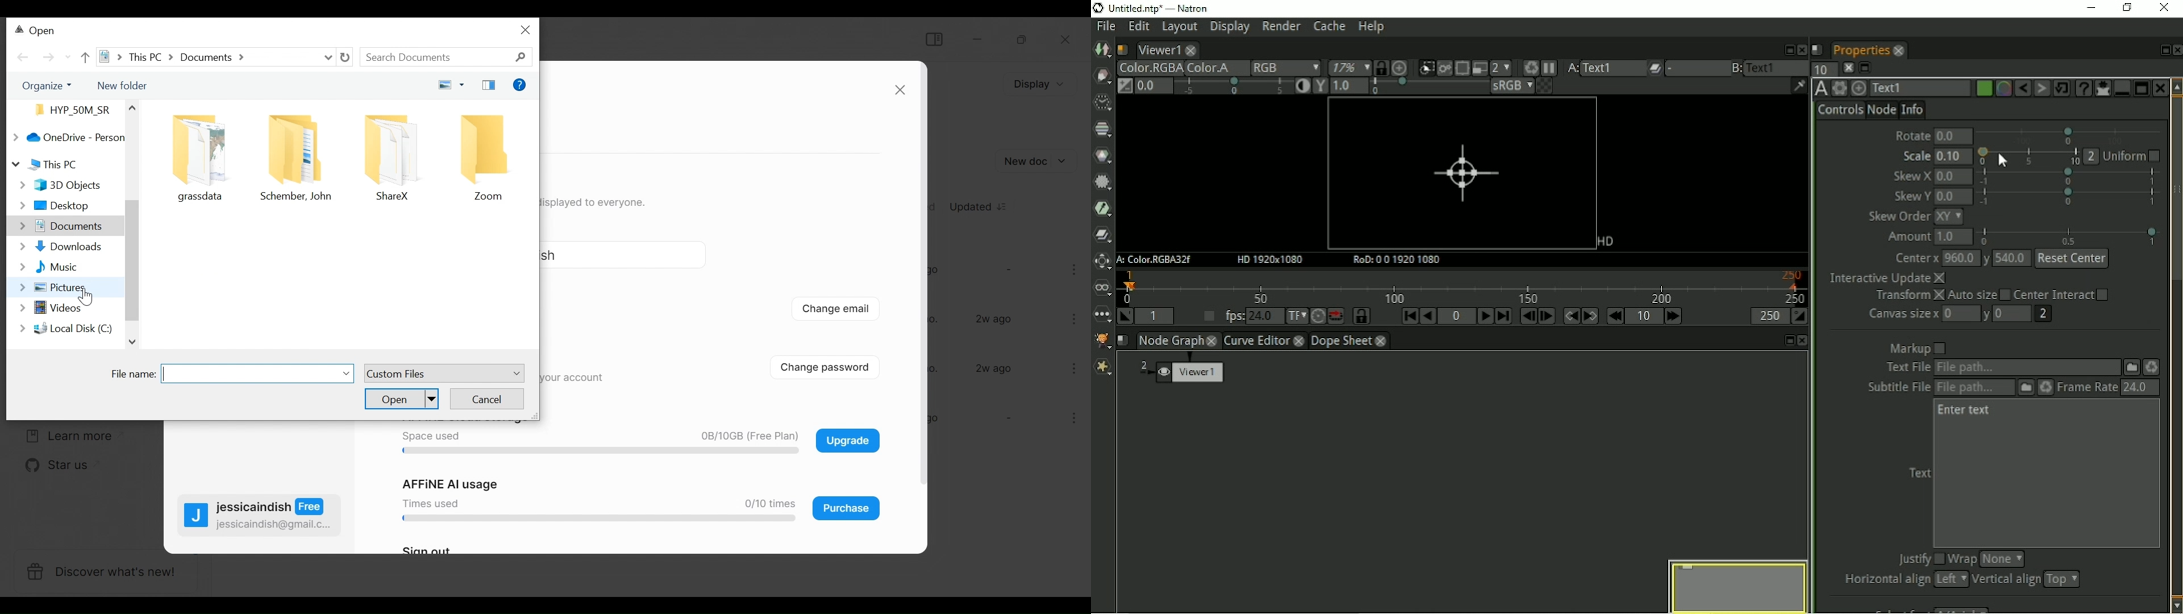 The image size is (2184, 616). I want to click on Change email, so click(836, 310).